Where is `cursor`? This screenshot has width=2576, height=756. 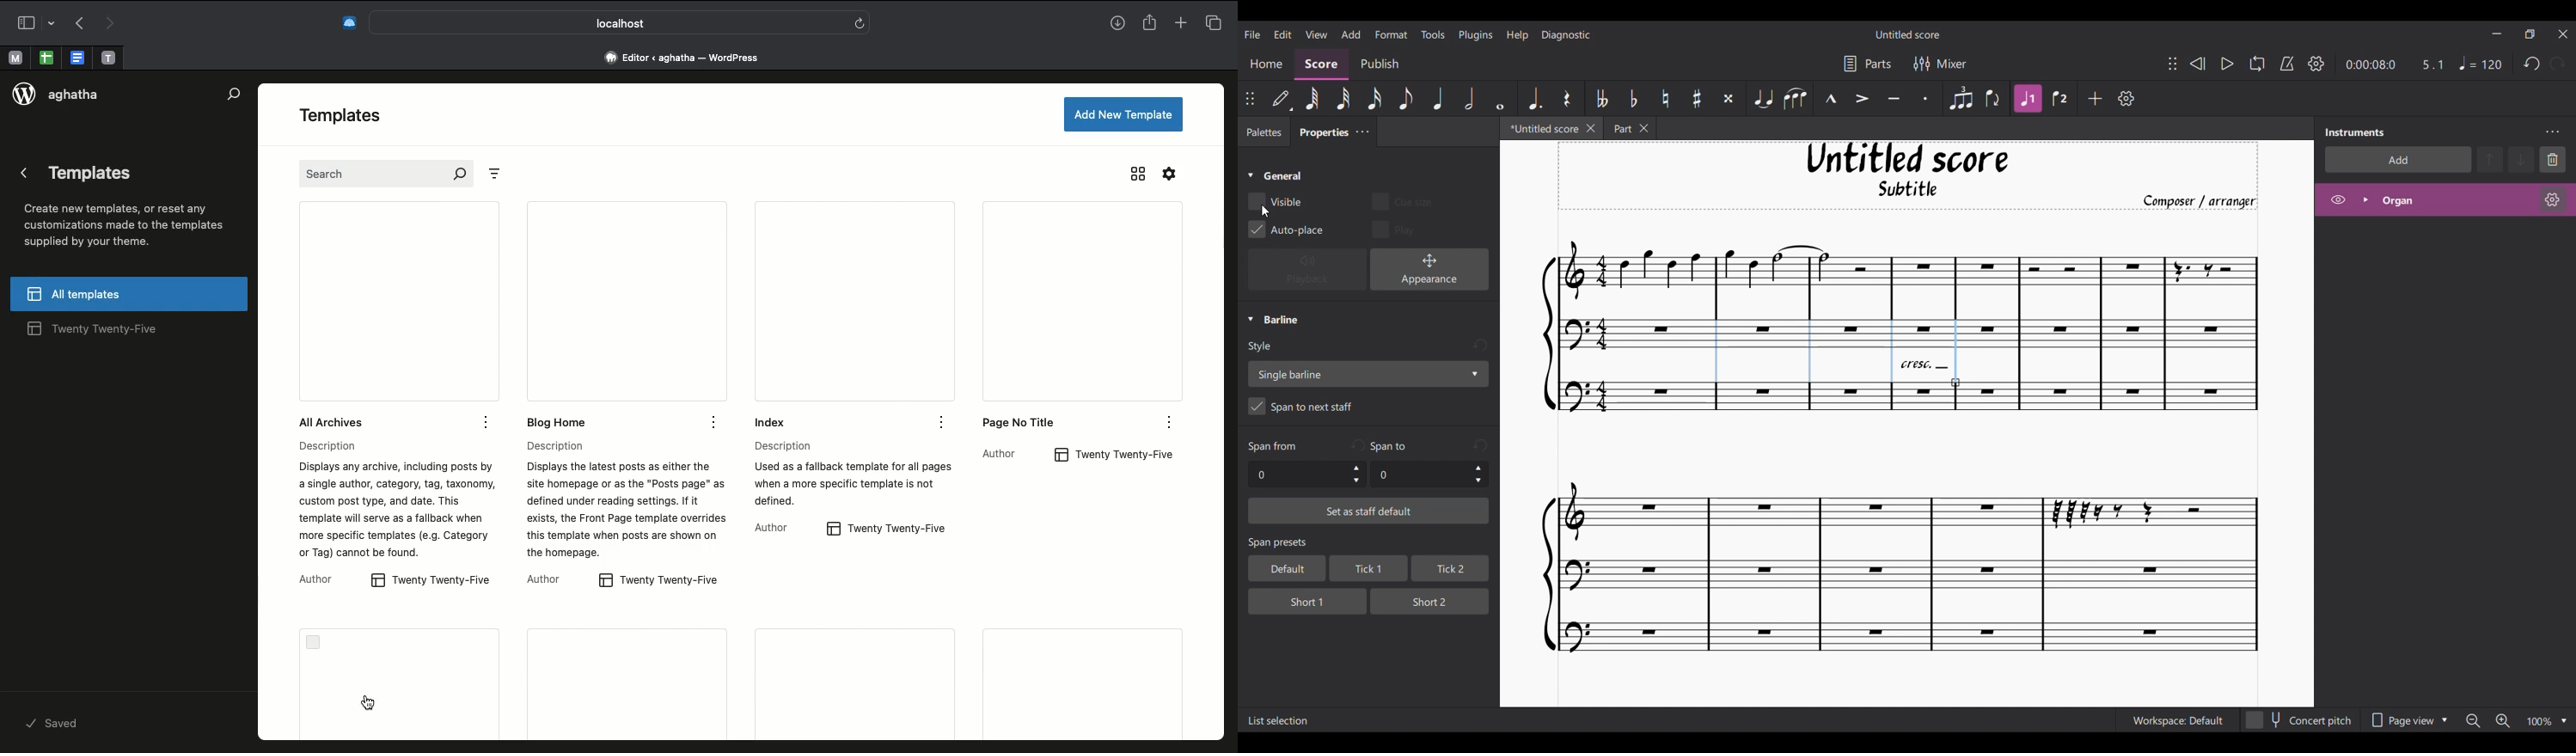
cursor is located at coordinates (369, 702).